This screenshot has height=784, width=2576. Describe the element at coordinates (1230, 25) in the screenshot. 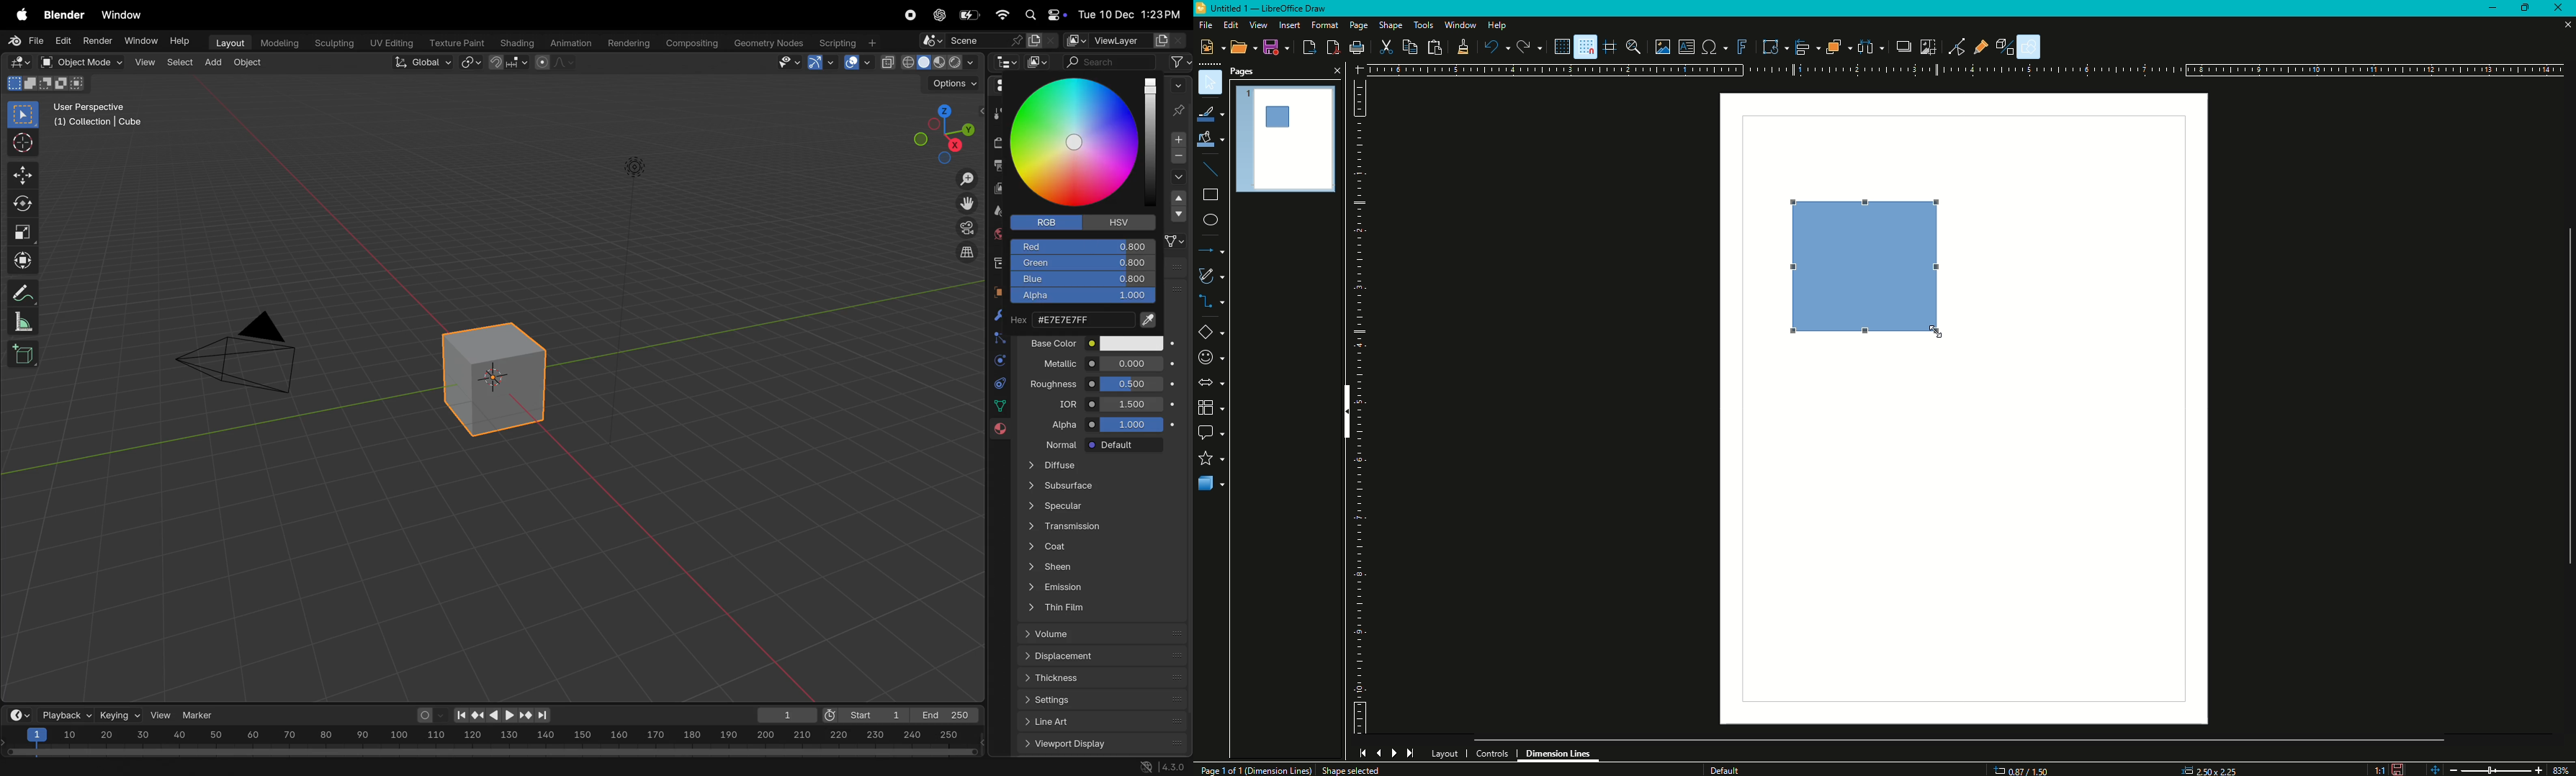

I see `Edit` at that location.